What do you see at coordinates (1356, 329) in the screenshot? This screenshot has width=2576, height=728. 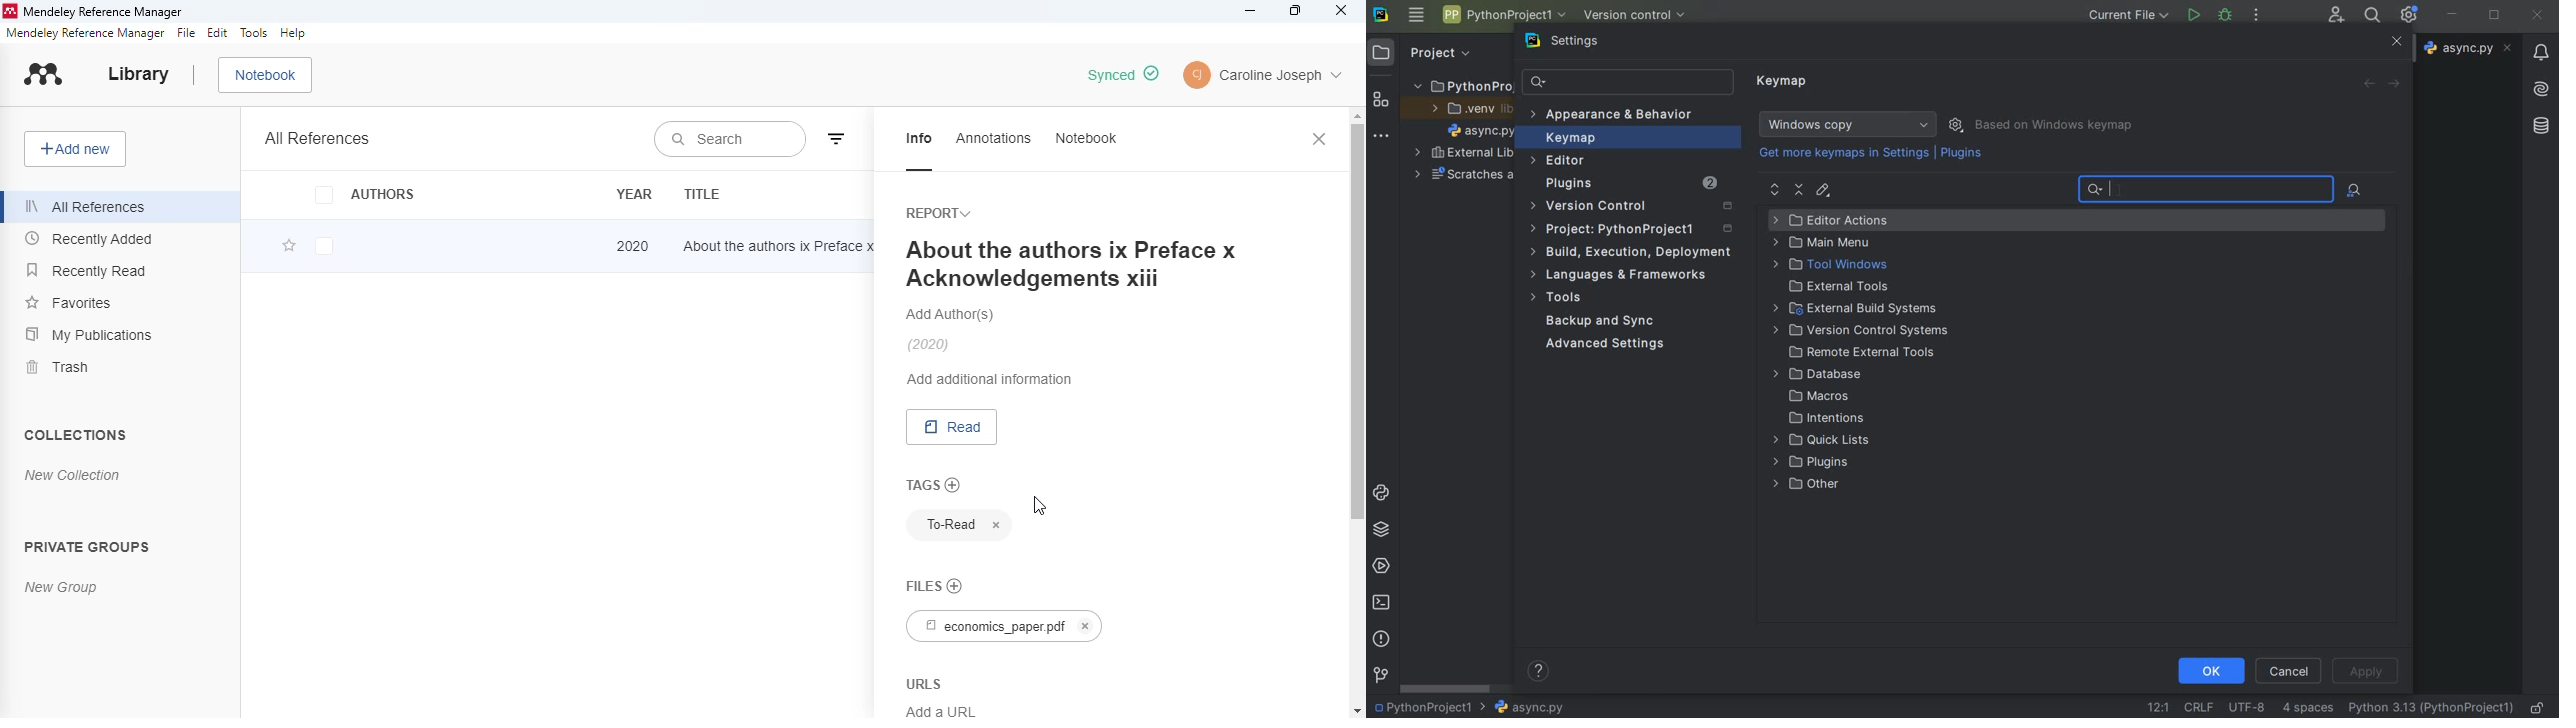 I see `vertical scroll bar` at bounding box center [1356, 329].